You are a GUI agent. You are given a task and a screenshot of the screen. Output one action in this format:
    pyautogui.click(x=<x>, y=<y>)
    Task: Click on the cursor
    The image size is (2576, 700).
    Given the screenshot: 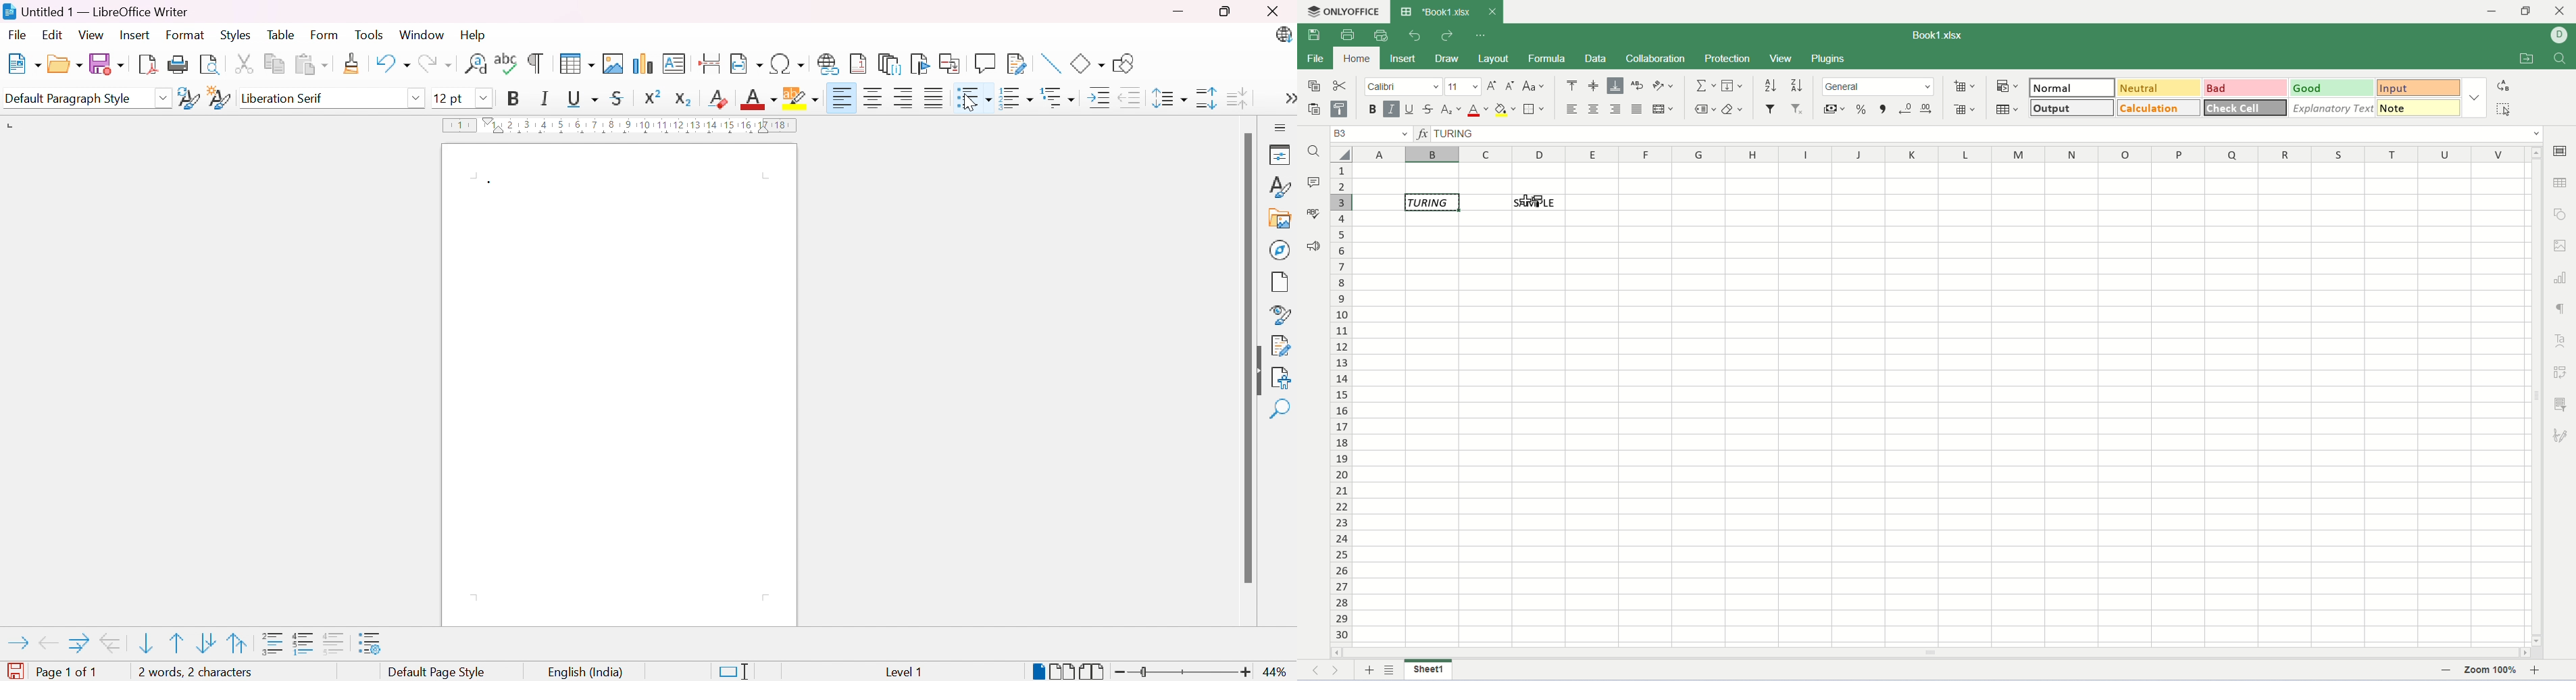 What is the action you would take?
    pyautogui.click(x=1522, y=204)
    